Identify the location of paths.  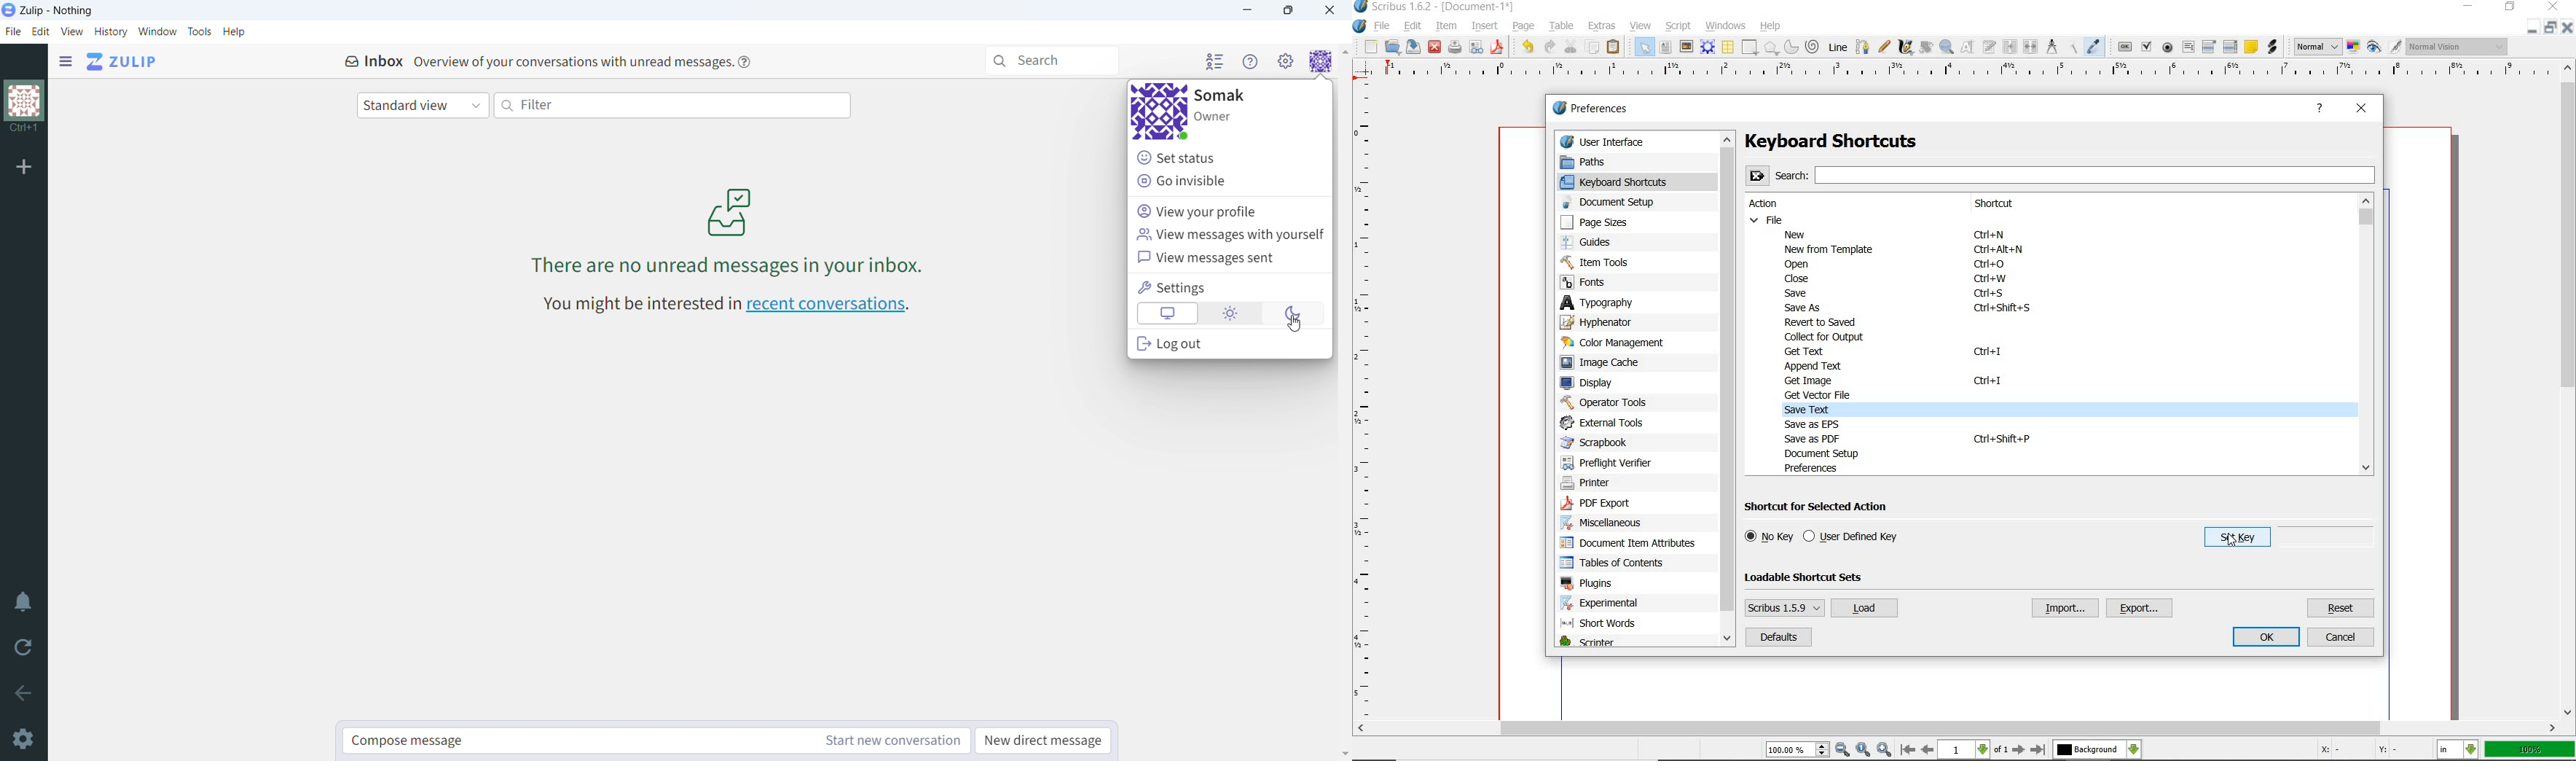
(1600, 161).